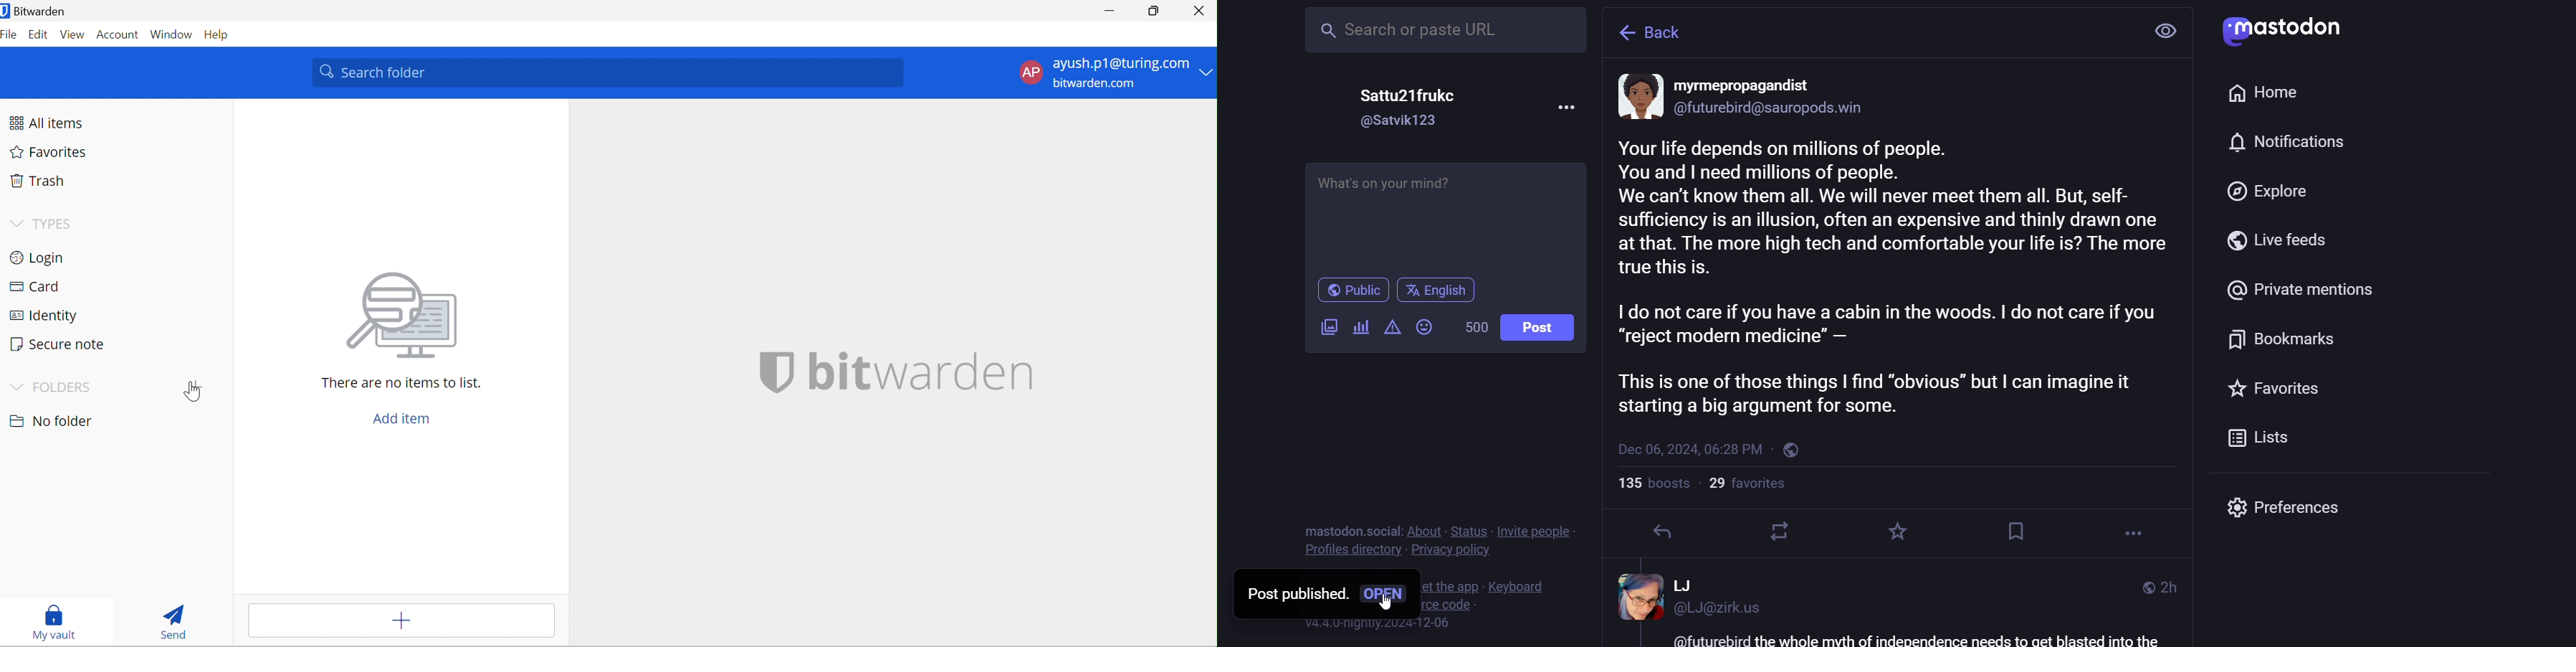 The image size is (2576, 672). What do you see at coordinates (2276, 390) in the screenshot?
I see `favorite` at bounding box center [2276, 390].